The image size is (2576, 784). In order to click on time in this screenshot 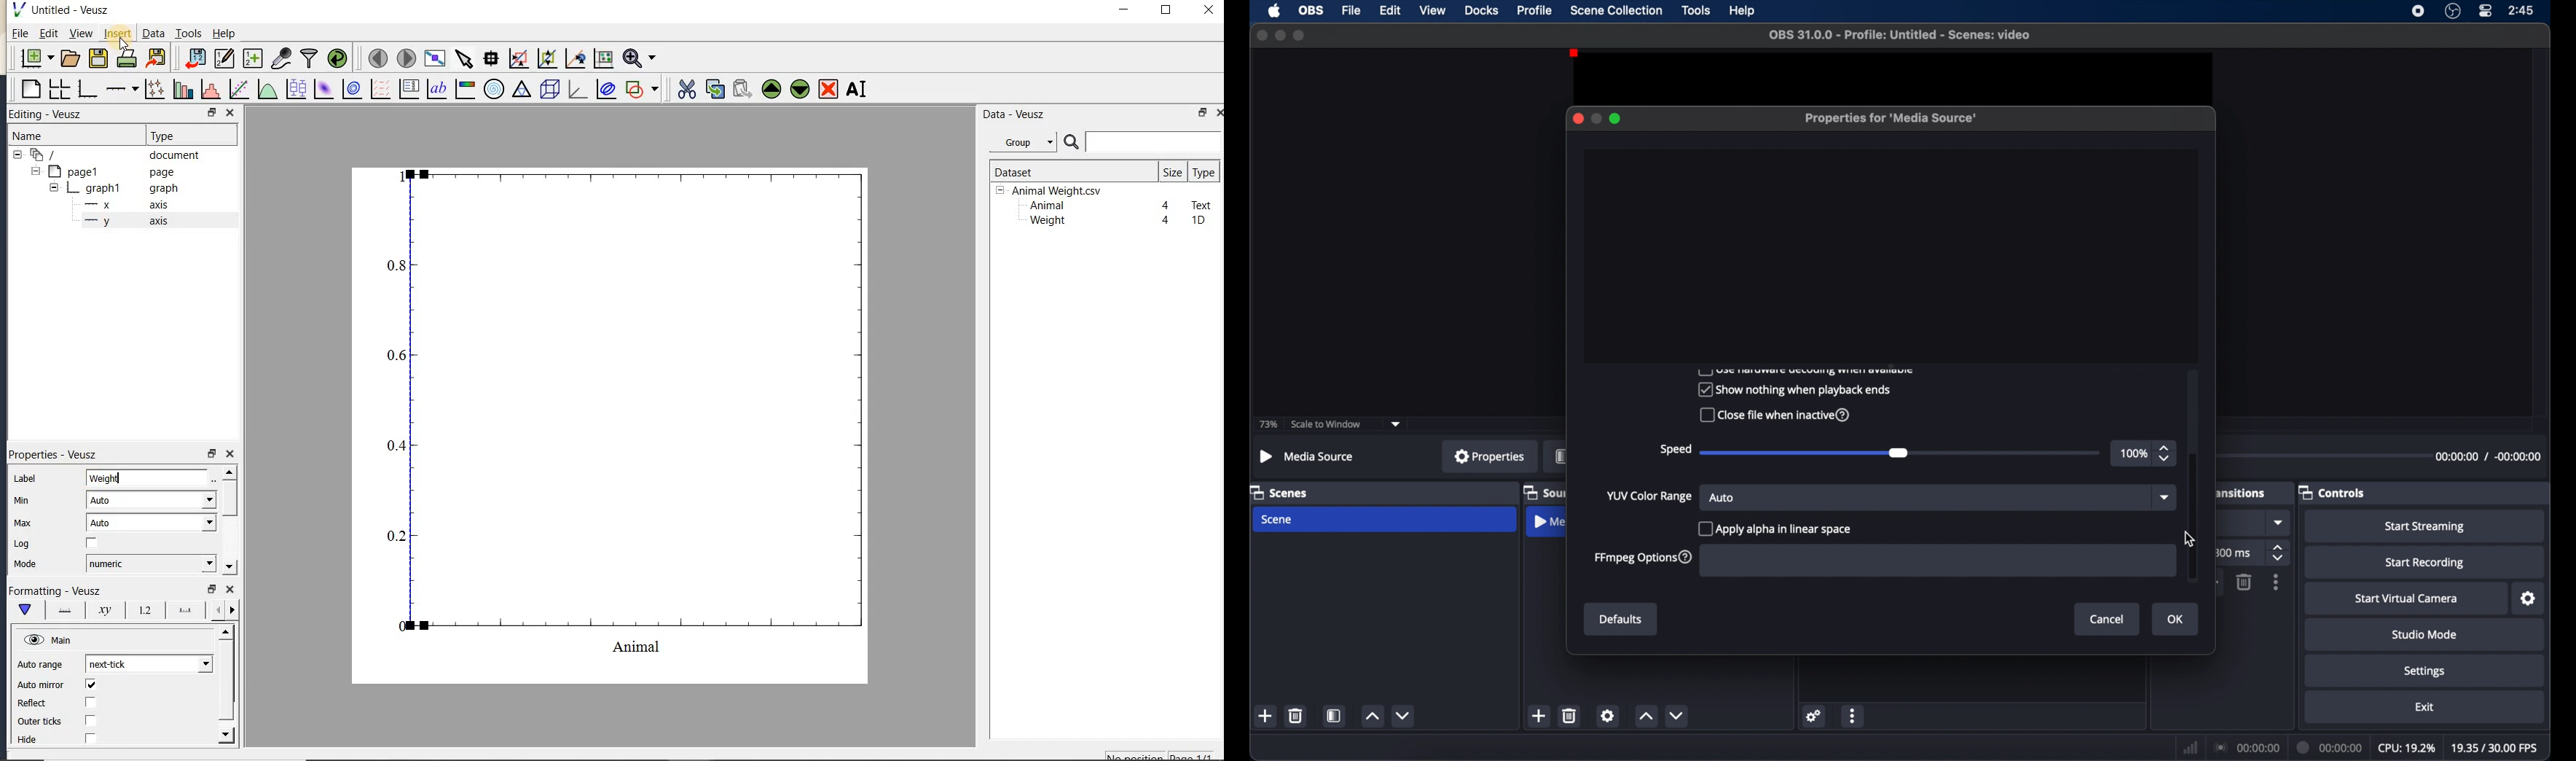, I will do `click(2522, 10)`.